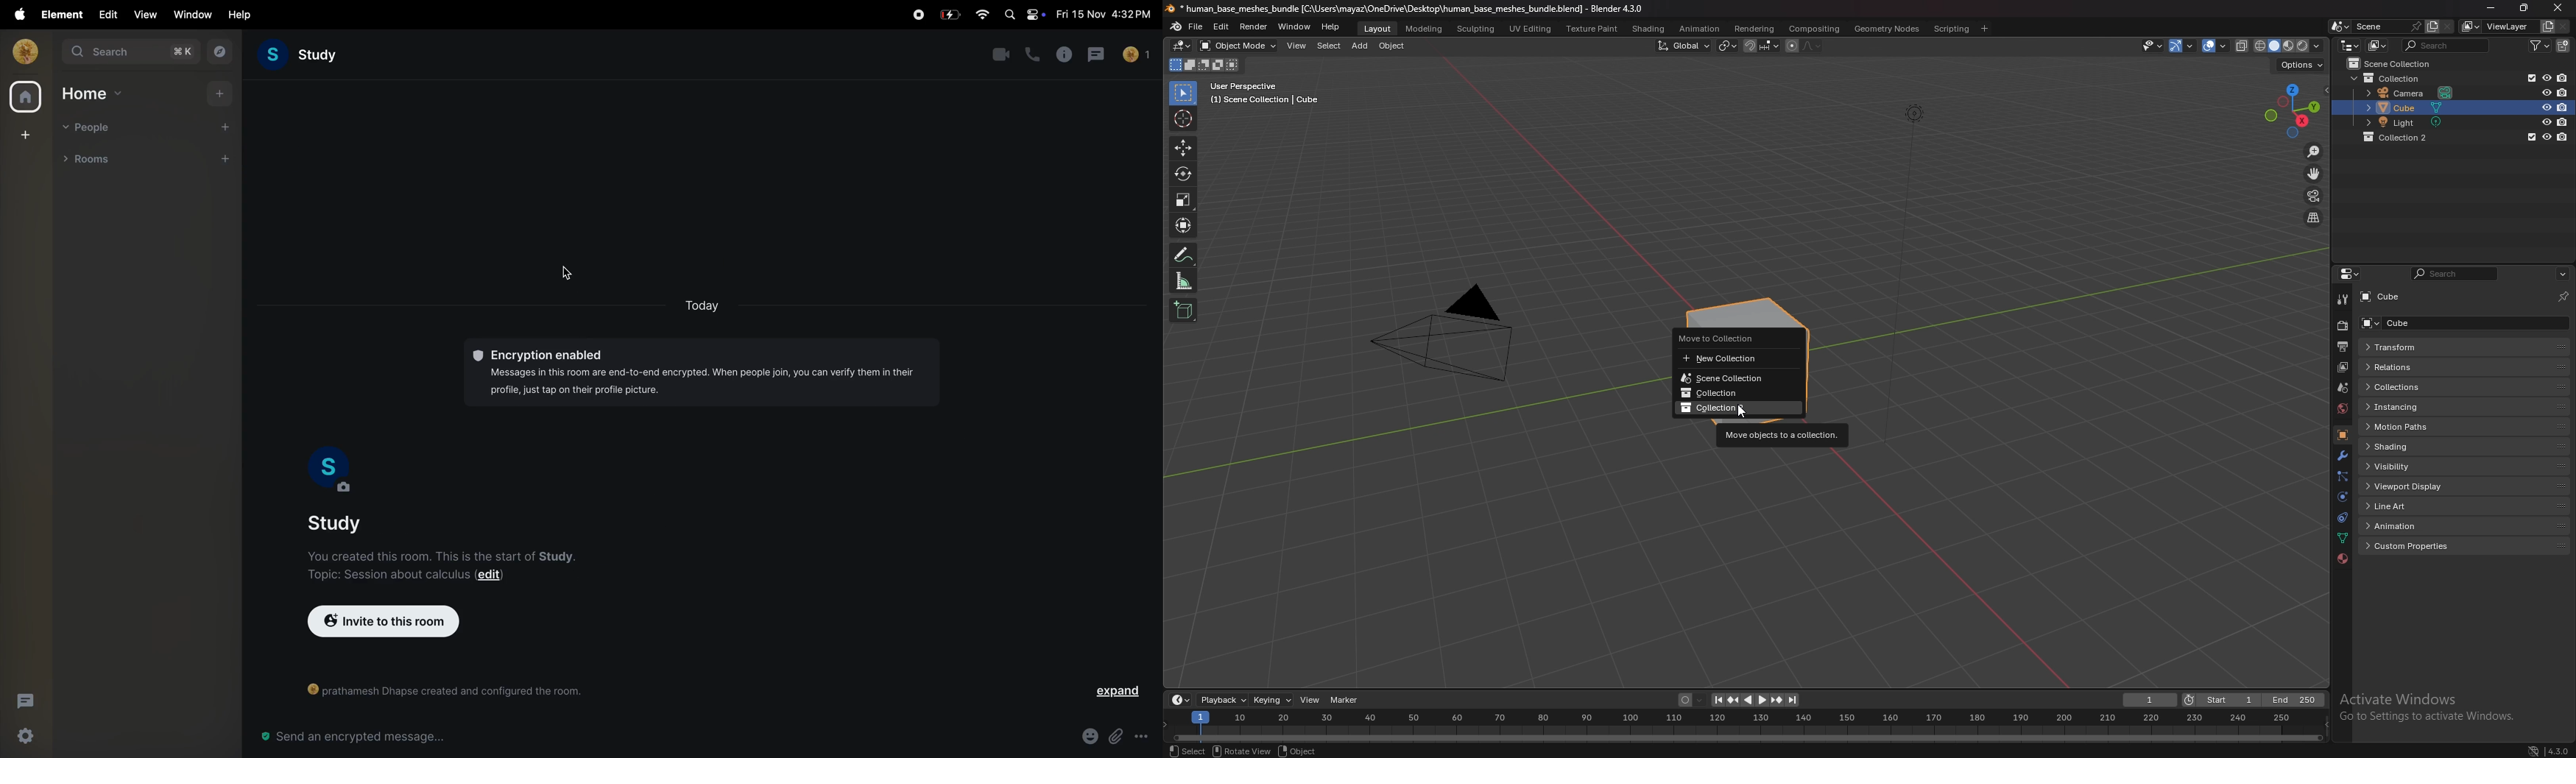  Describe the element at coordinates (1295, 27) in the screenshot. I see `window` at that location.